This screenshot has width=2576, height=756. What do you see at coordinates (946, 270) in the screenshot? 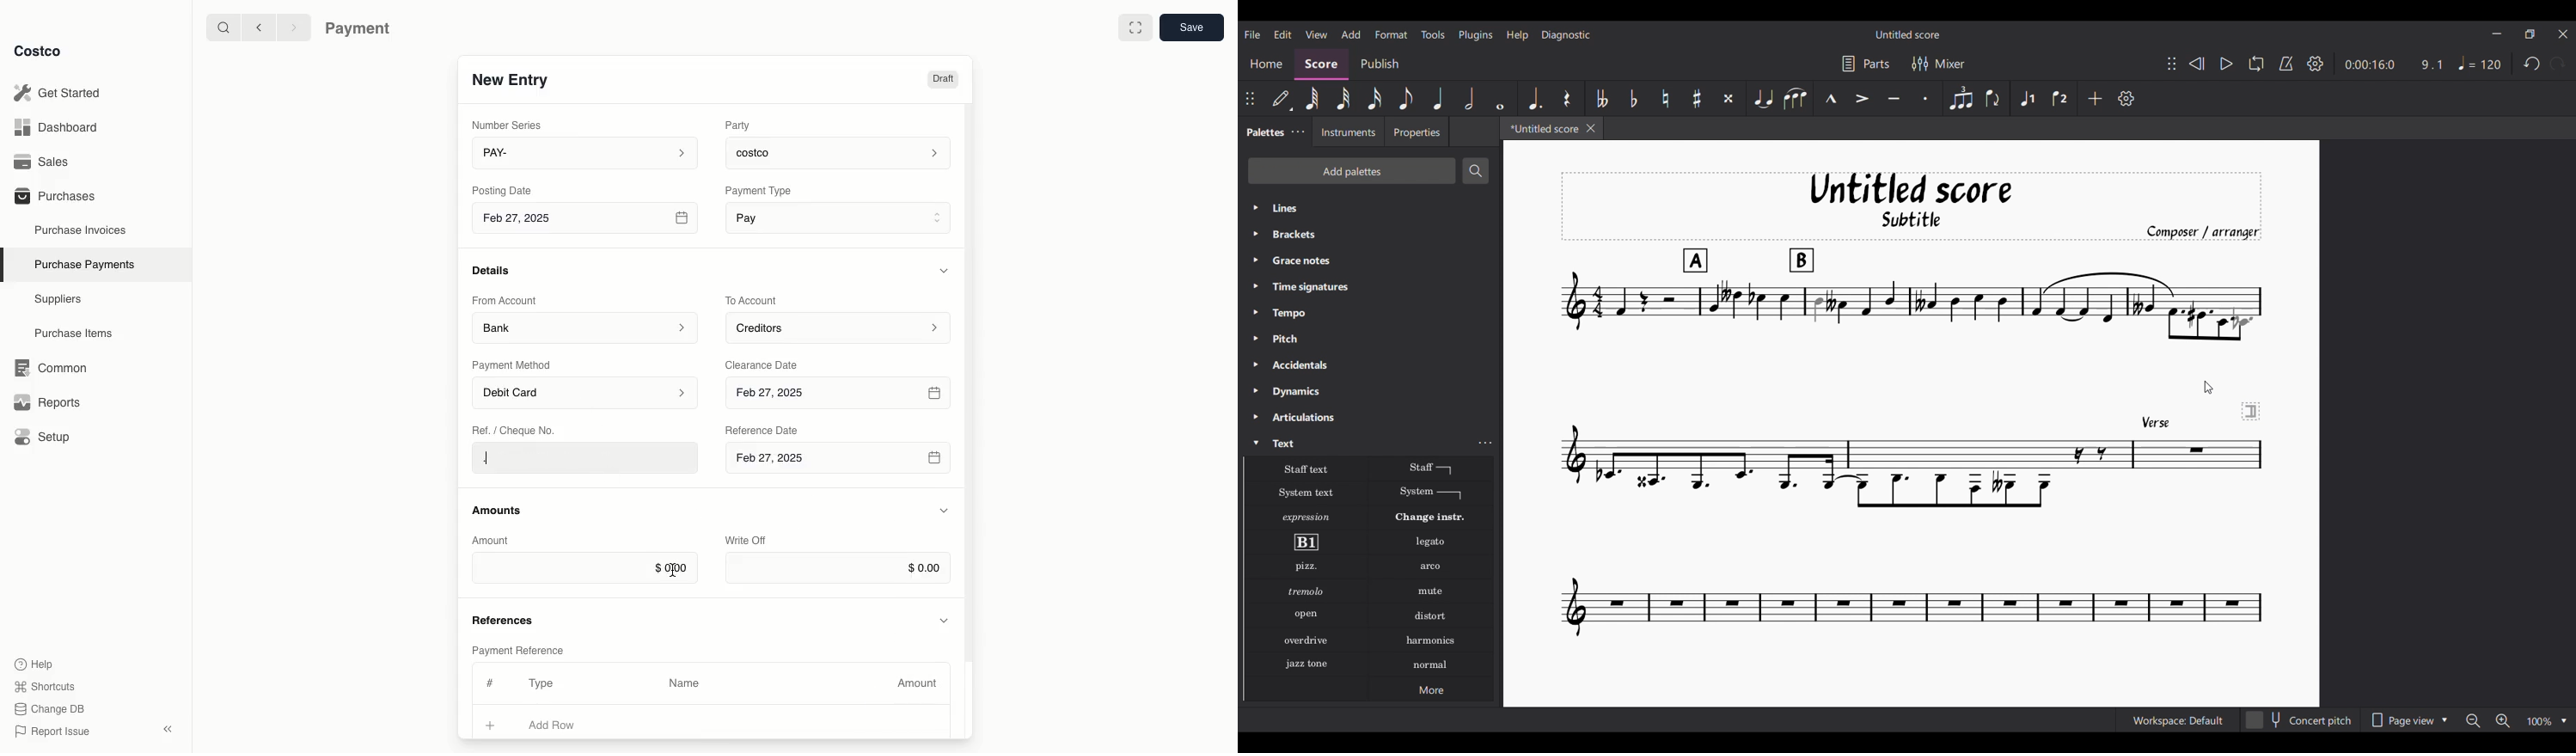
I see `Hide` at bounding box center [946, 270].